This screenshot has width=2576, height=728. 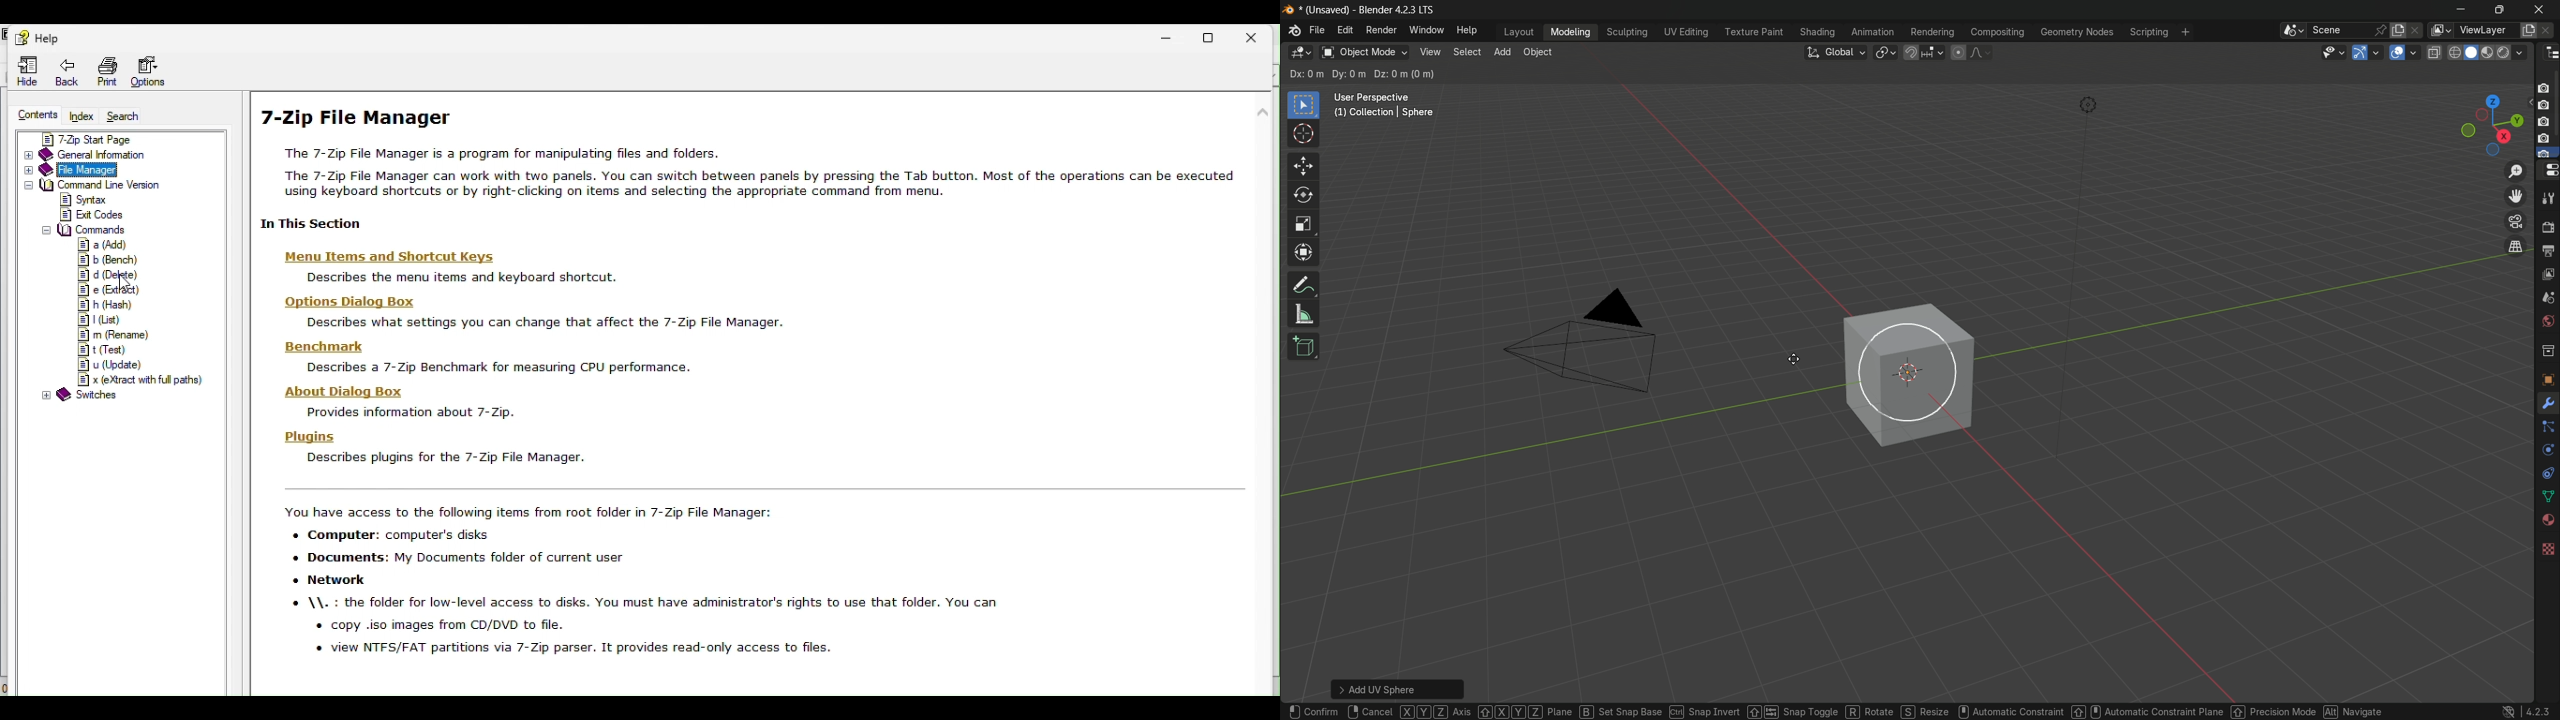 What do you see at coordinates (2454, 53) in the screenshot?
I see `wireframe display` at bounding box center [2454, 53].